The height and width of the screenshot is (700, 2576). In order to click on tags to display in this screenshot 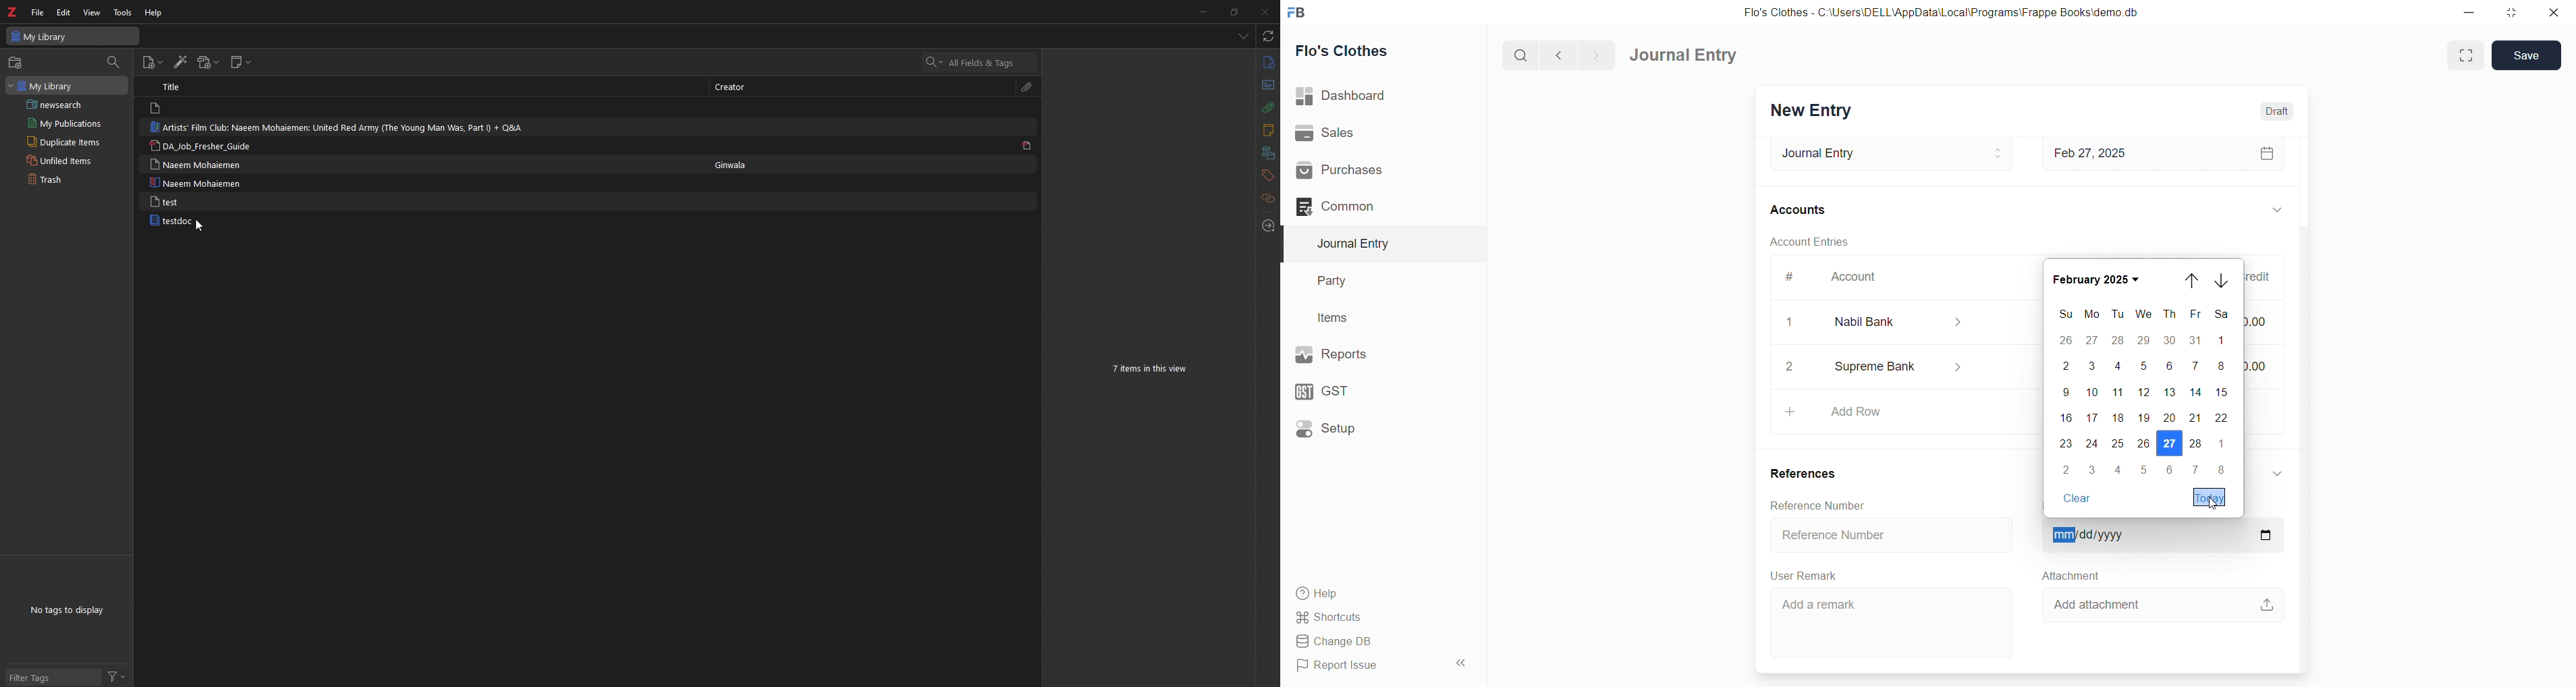, I will do `click(71, 610)`.